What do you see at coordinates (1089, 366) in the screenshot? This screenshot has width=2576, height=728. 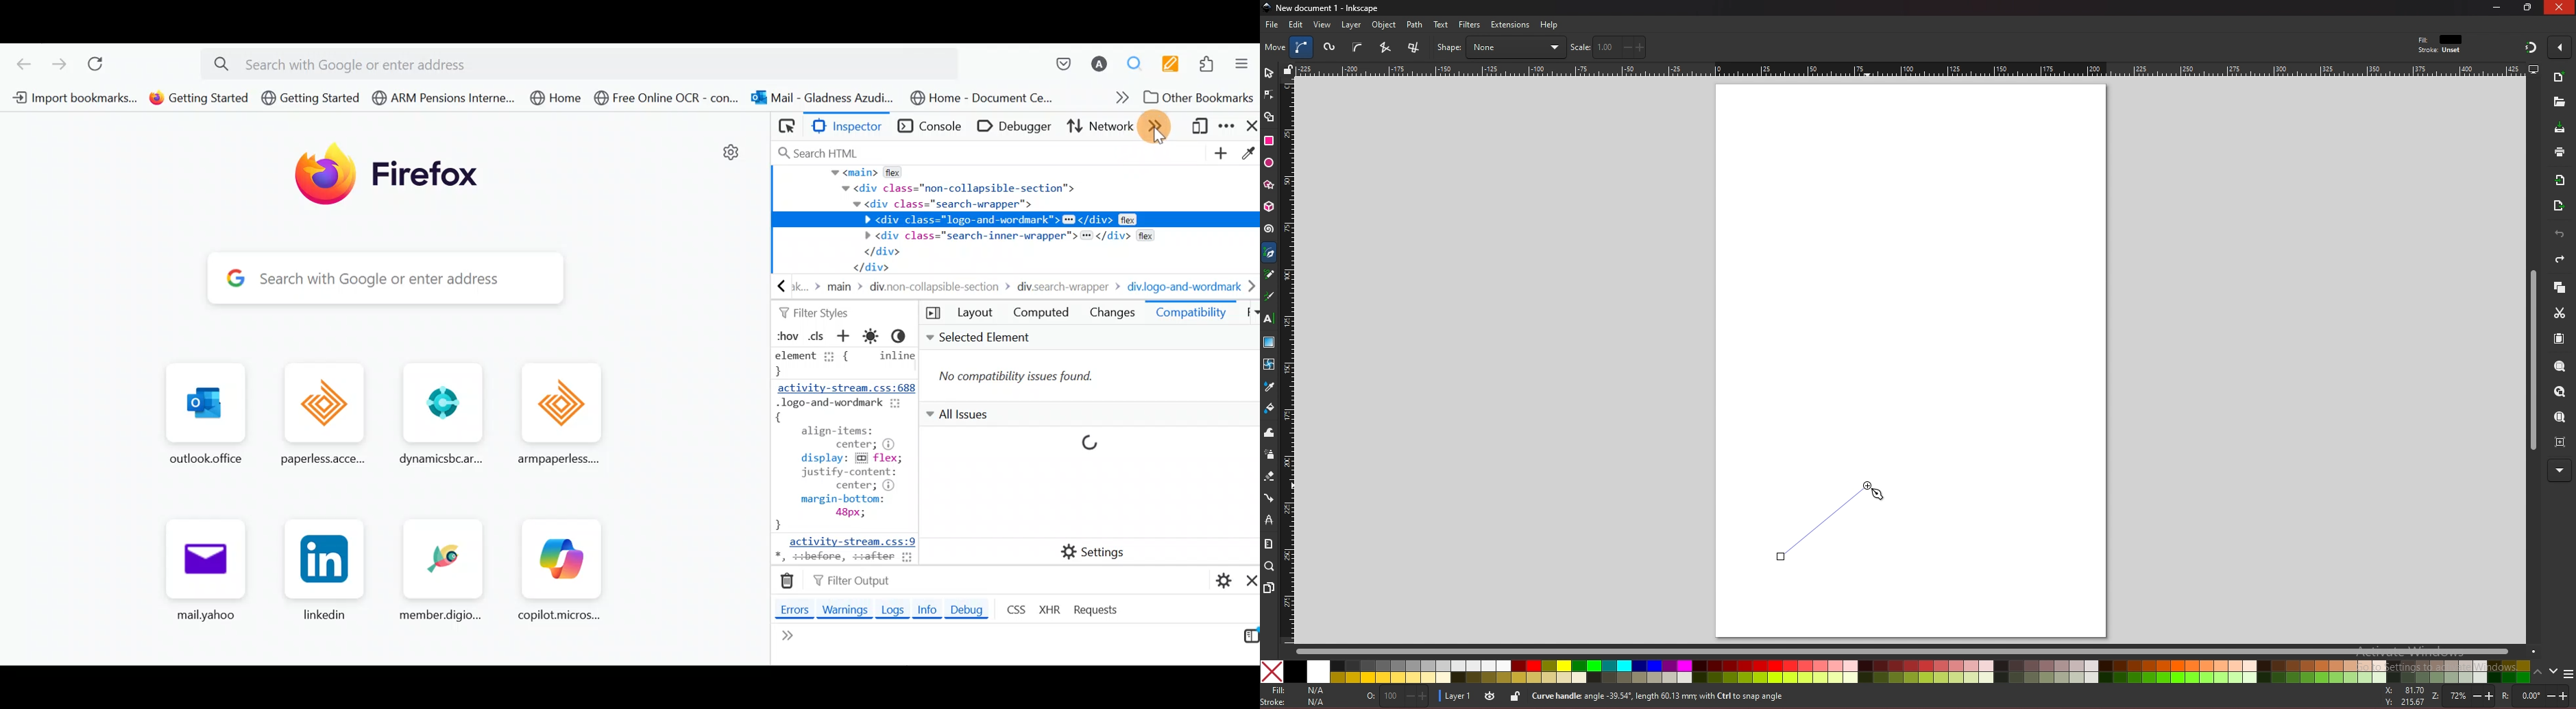 I see `Selected element` at bounding box center [1089, 366].